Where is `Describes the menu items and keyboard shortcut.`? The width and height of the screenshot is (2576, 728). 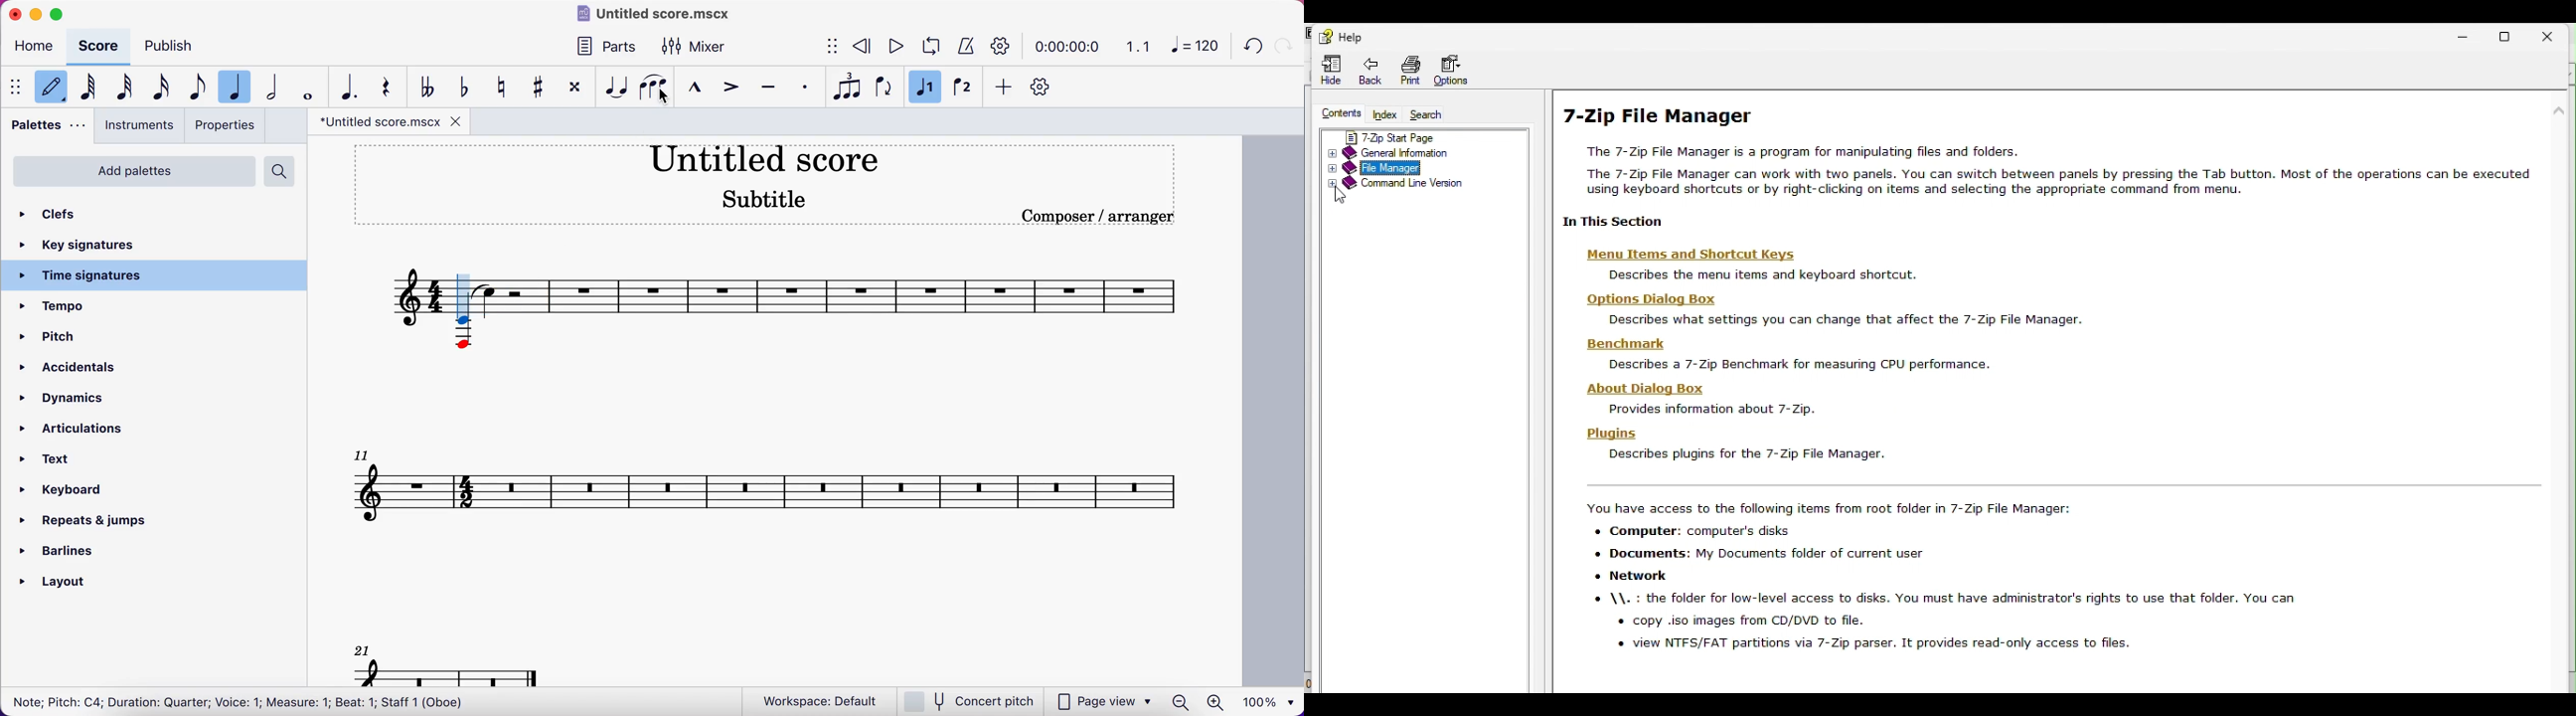 Describes the menu items and keyboard shortcut. is located at coordinates (1756, 274).